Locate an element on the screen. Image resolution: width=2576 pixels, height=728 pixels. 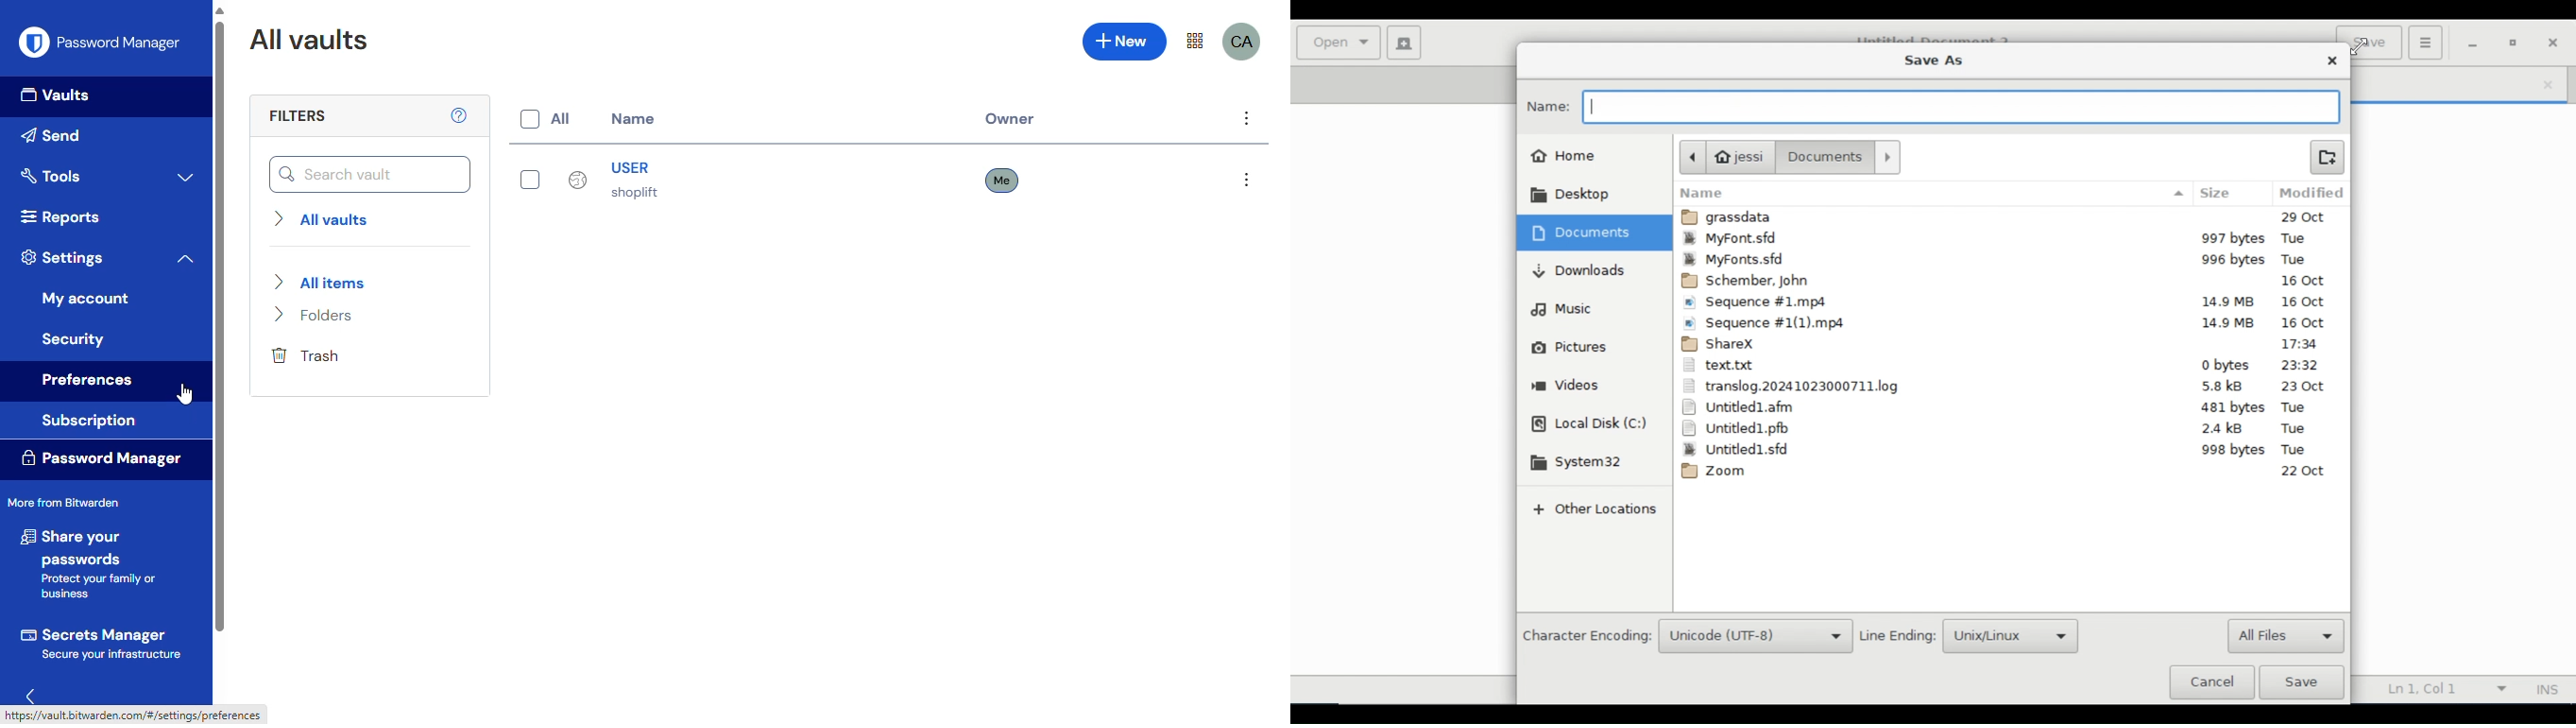
Name is located at coordinates (633, 120).